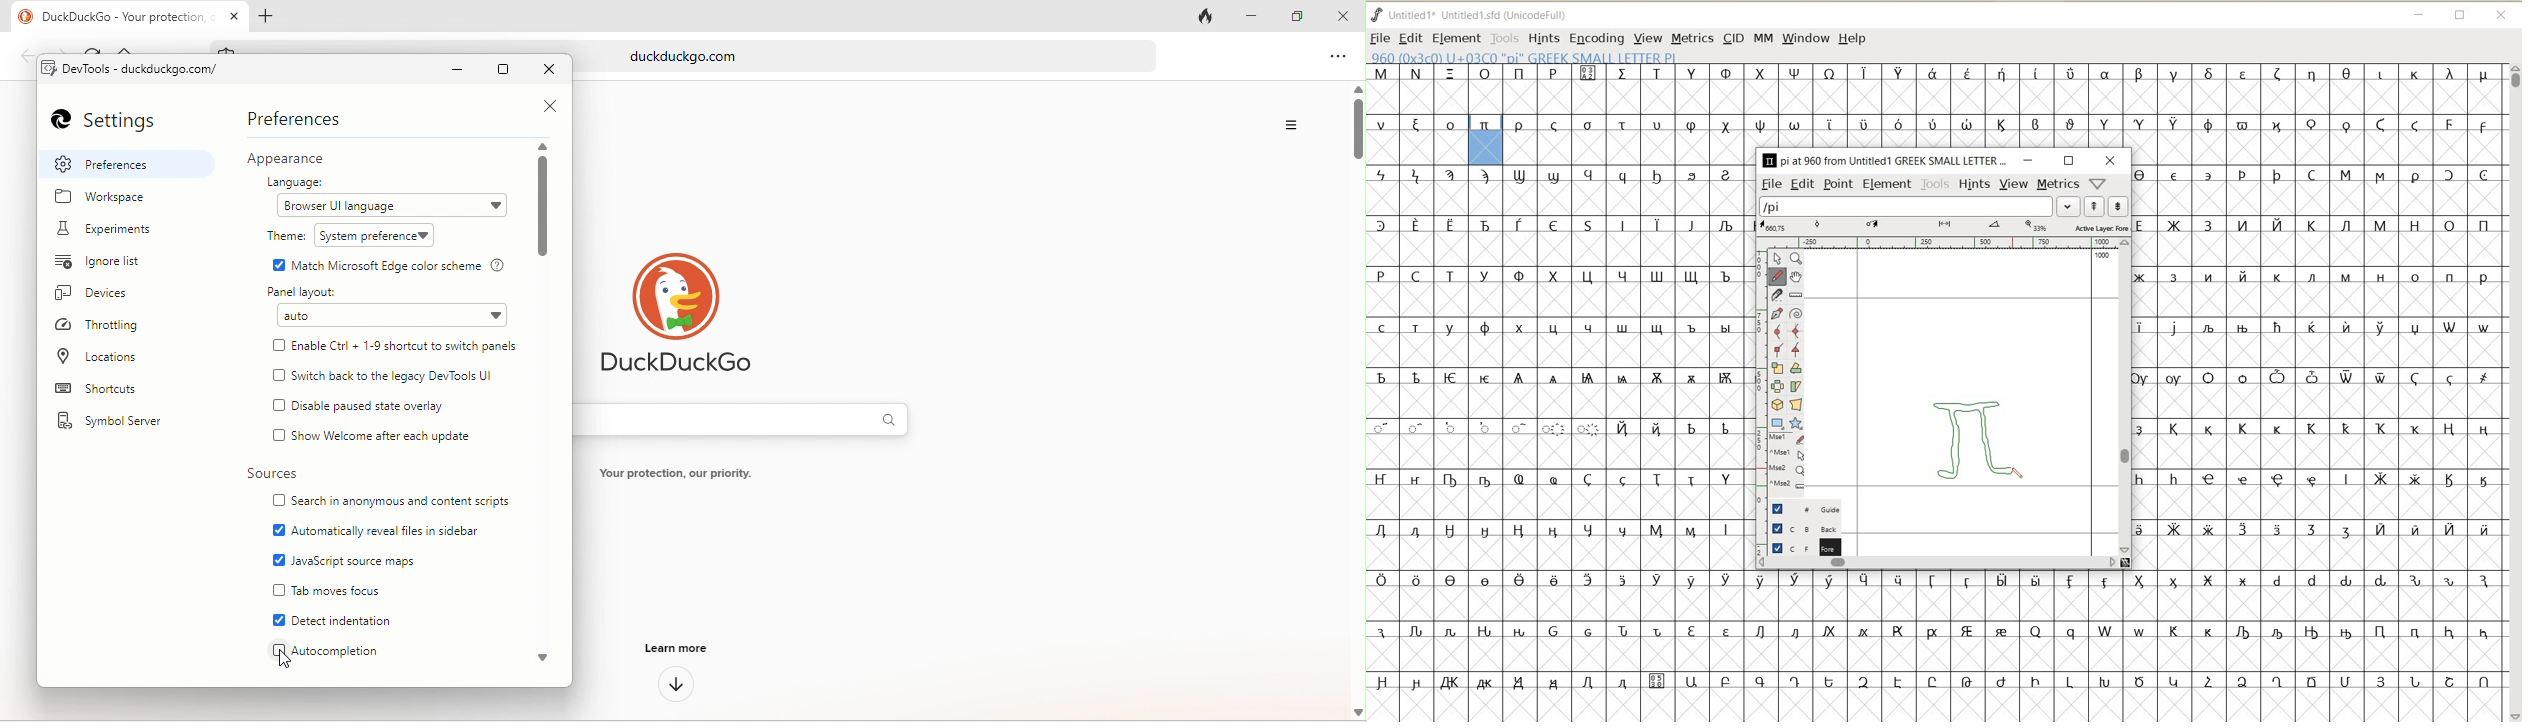 This screenshot has height=728, width=2548. I want to click on Autocompletion, so click(336, 651).